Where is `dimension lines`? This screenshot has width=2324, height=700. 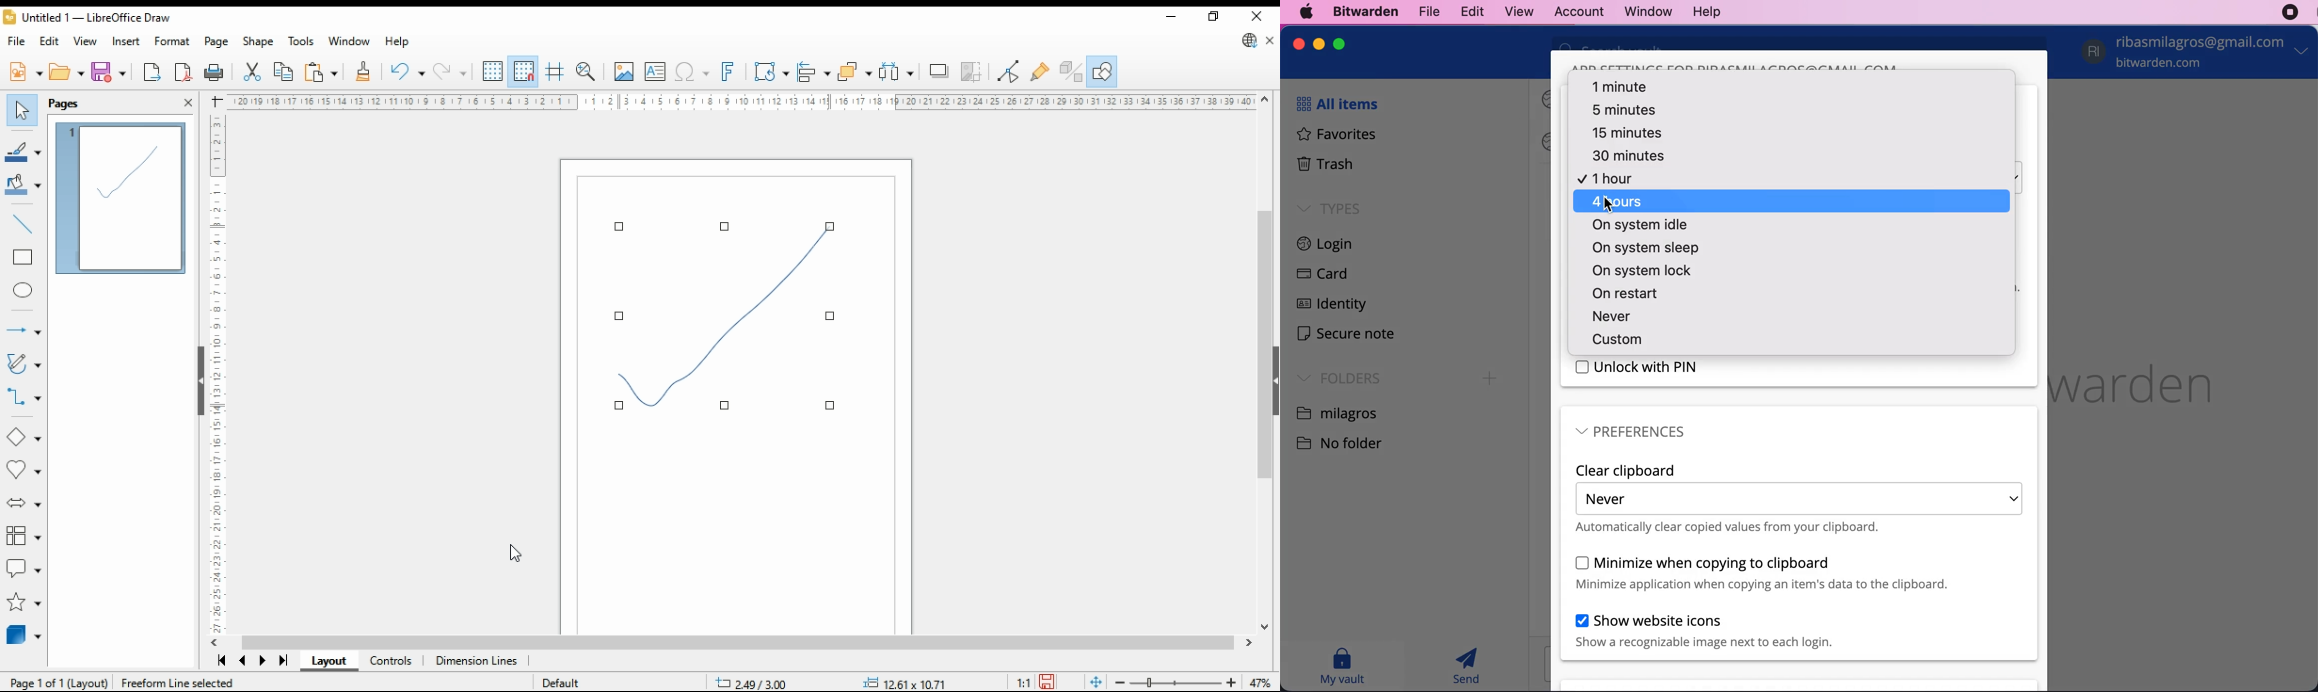
dimension lines is located at coordinates (476, 661).